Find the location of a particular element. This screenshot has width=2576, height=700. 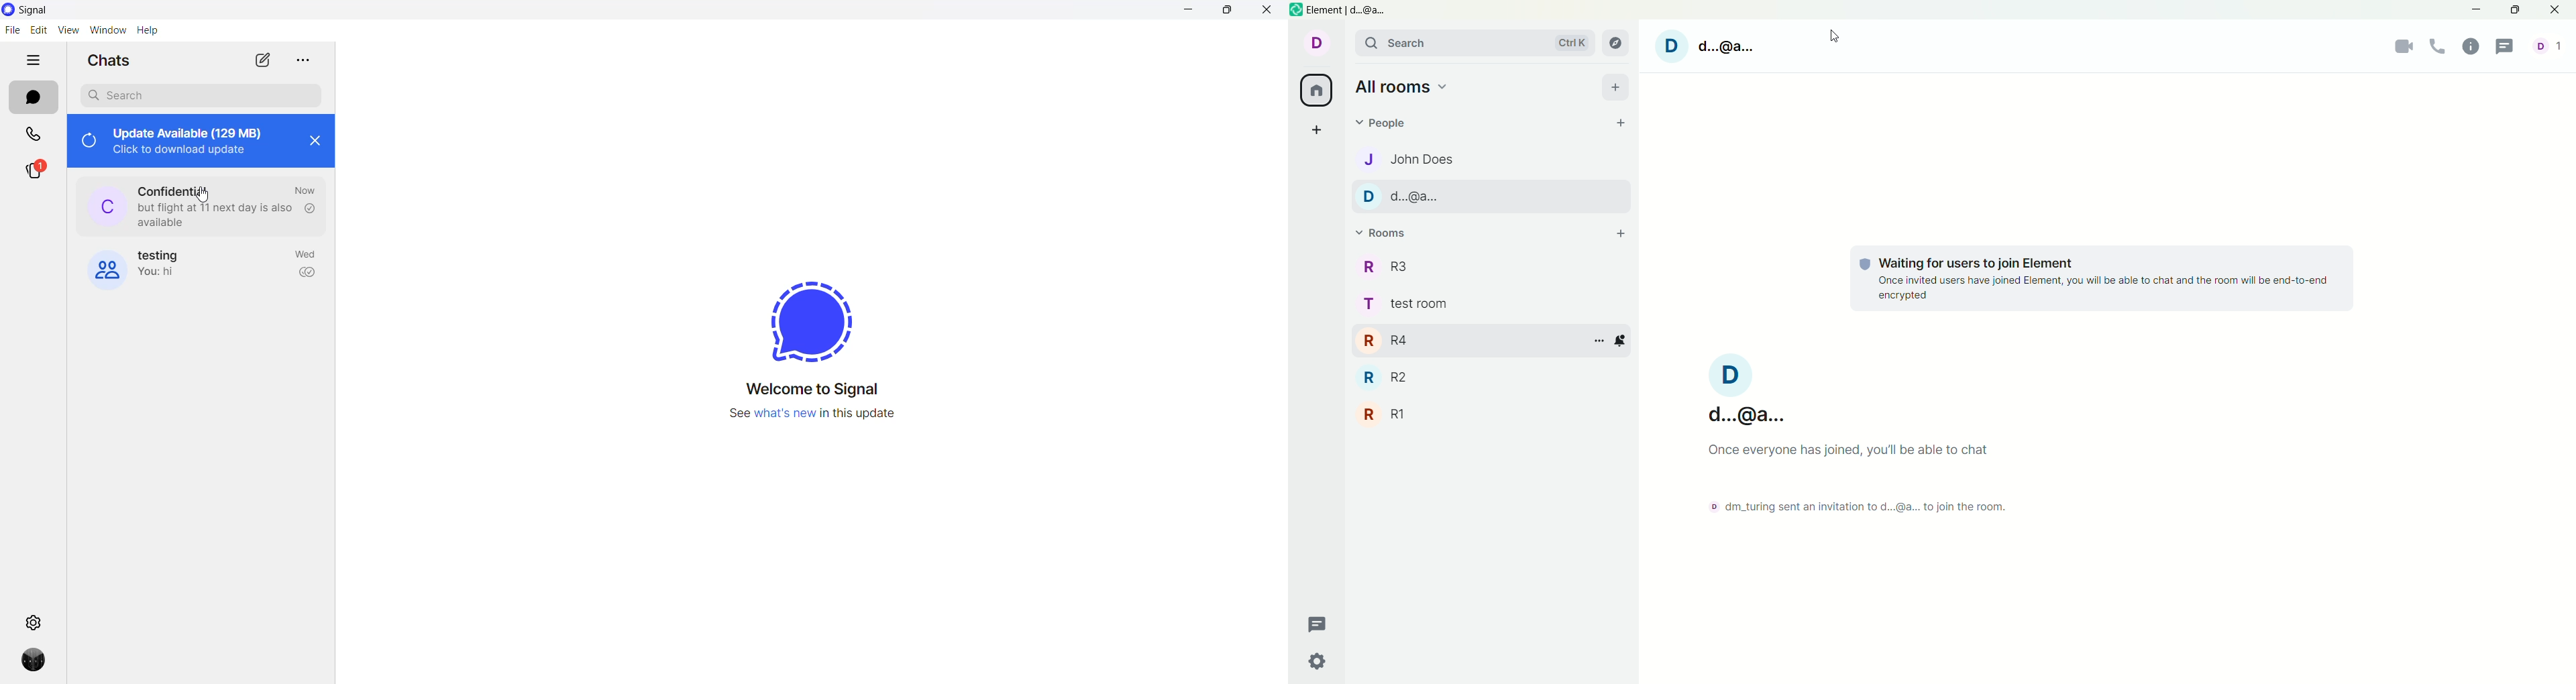

Current account image is located at coordinates (1671, 46).